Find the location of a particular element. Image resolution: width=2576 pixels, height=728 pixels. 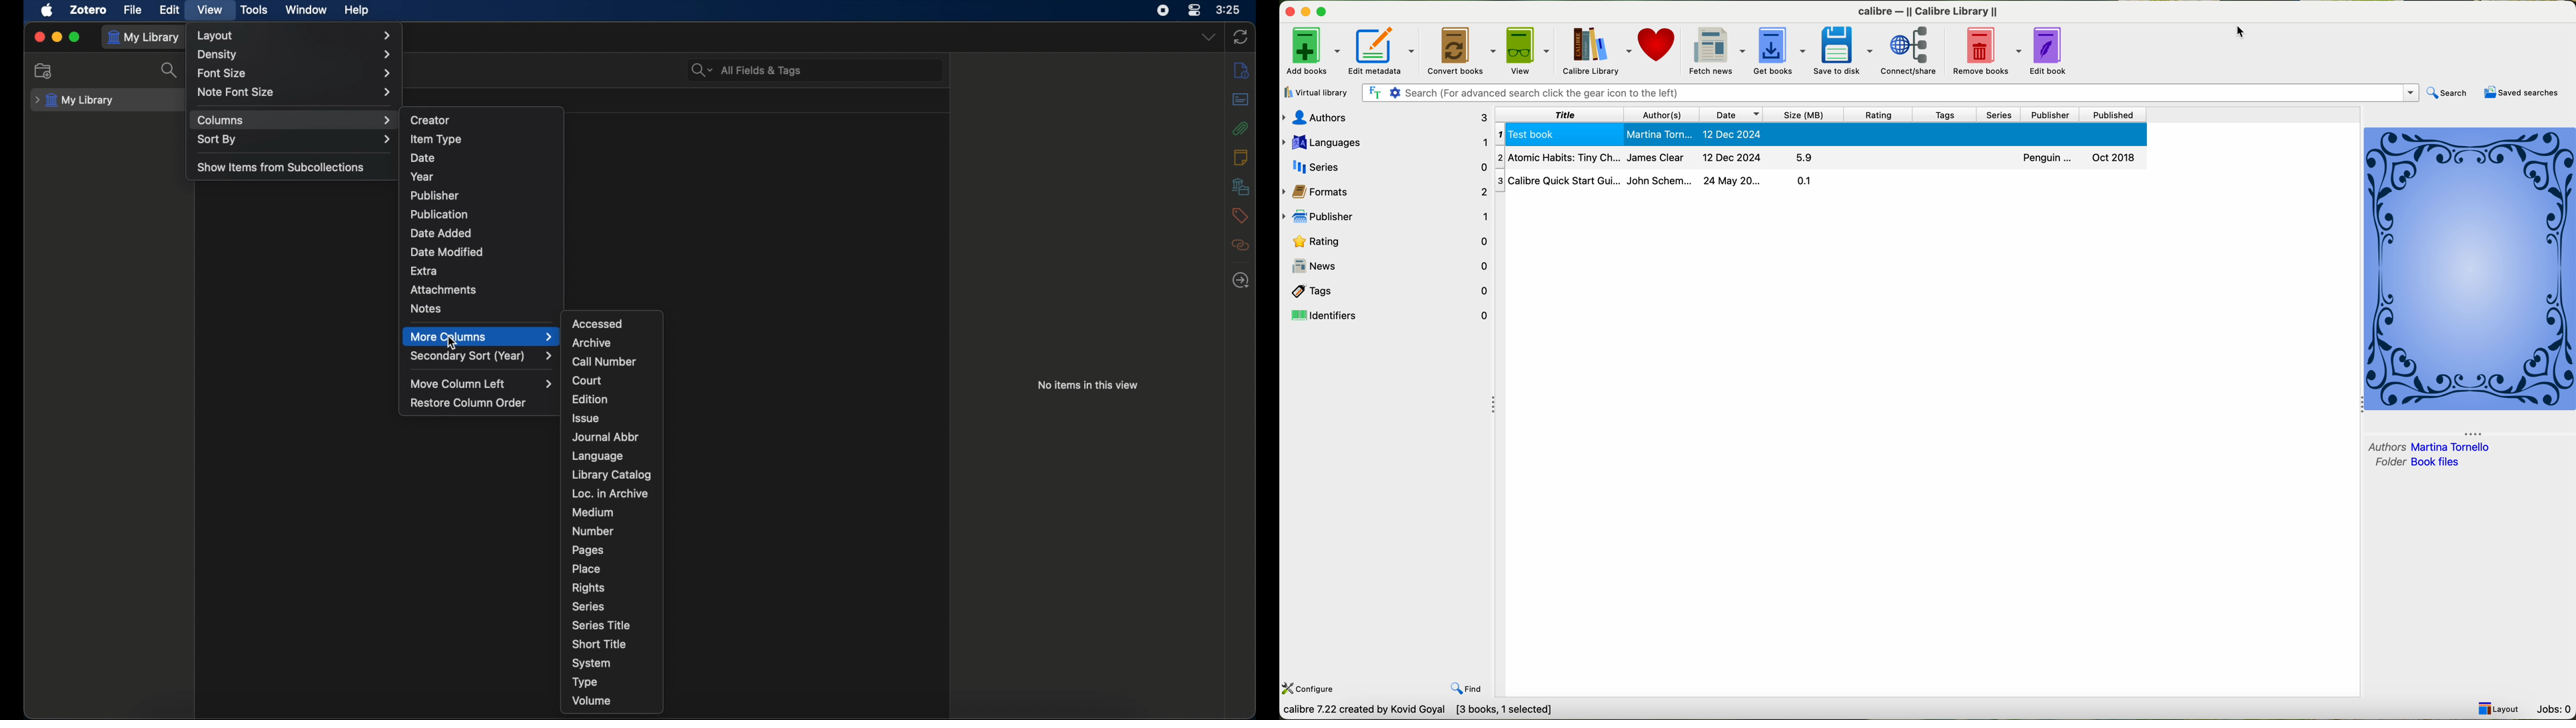

search is located at coordinates (2450, 92).